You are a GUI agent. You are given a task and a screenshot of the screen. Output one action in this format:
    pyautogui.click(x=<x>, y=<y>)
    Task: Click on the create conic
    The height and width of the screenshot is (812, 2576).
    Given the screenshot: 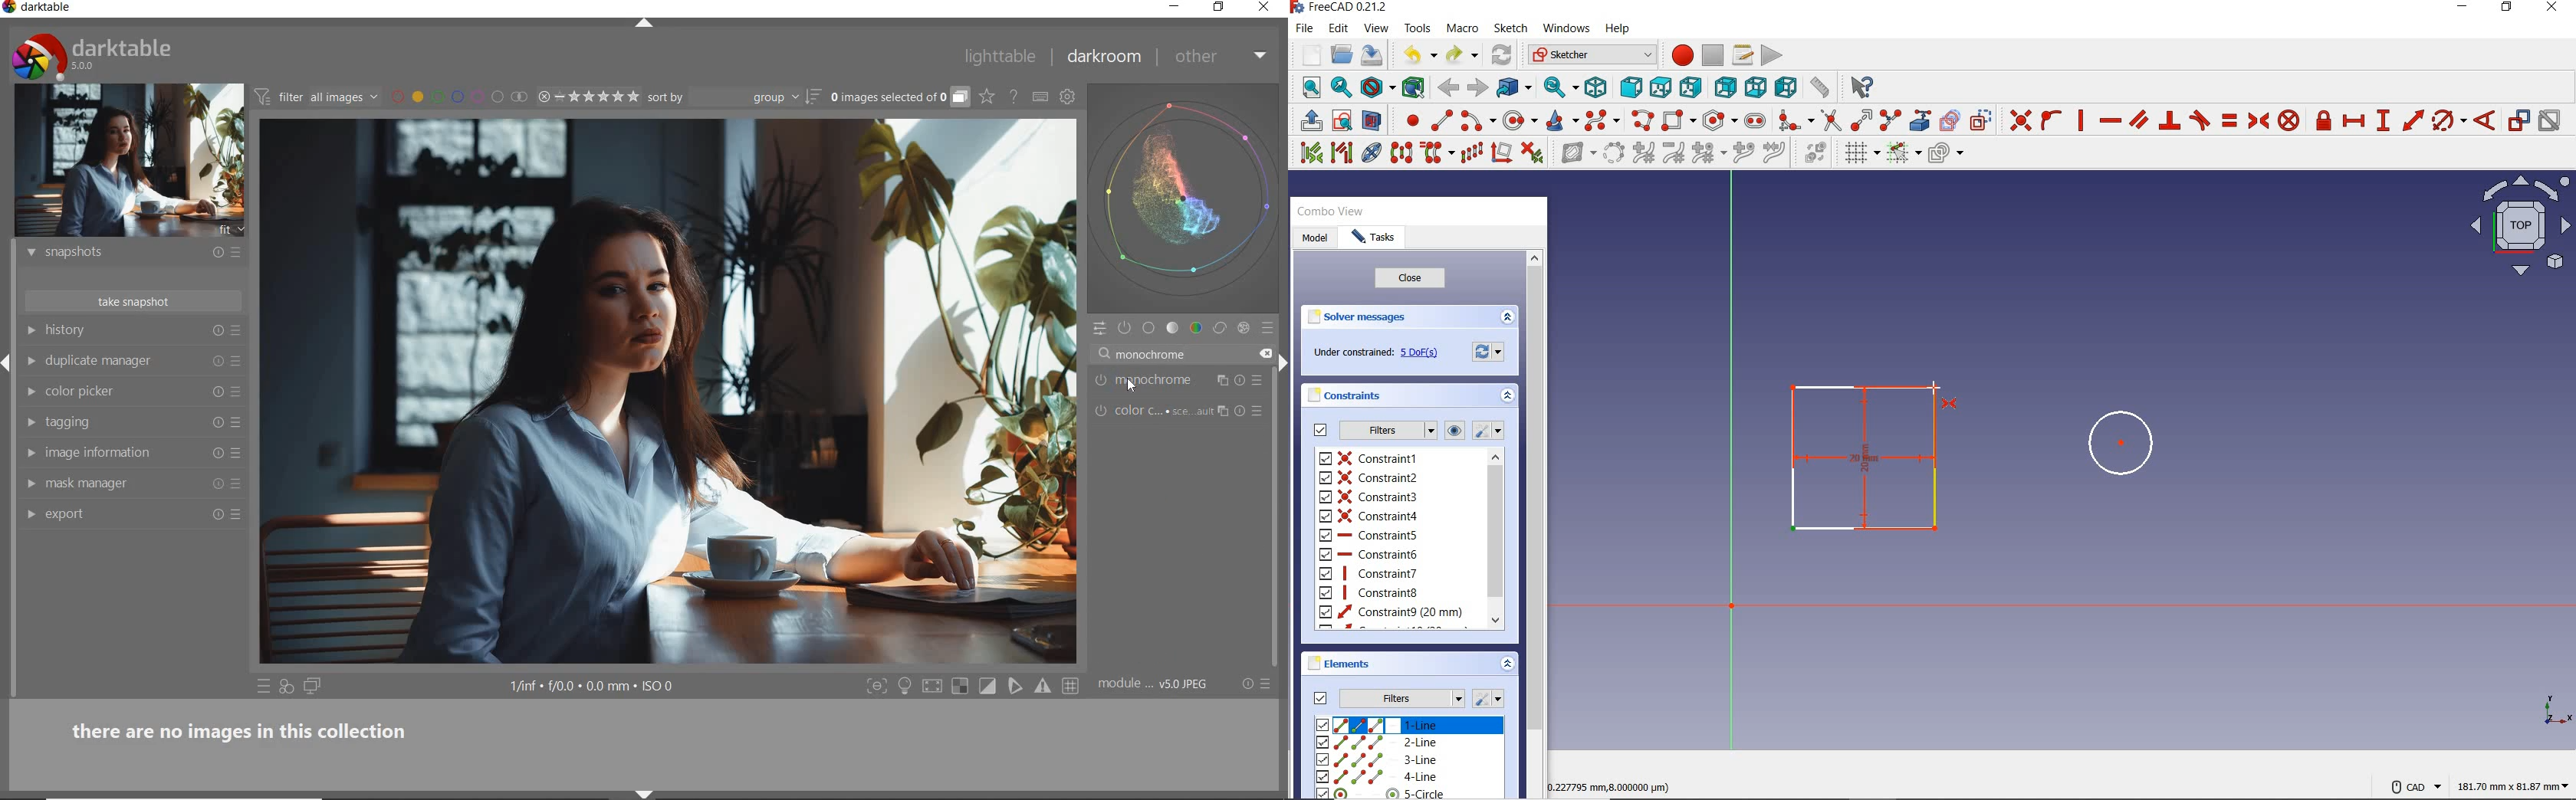 What is the action you would take?
    pyautogui.click(x=1562, y=121)
    